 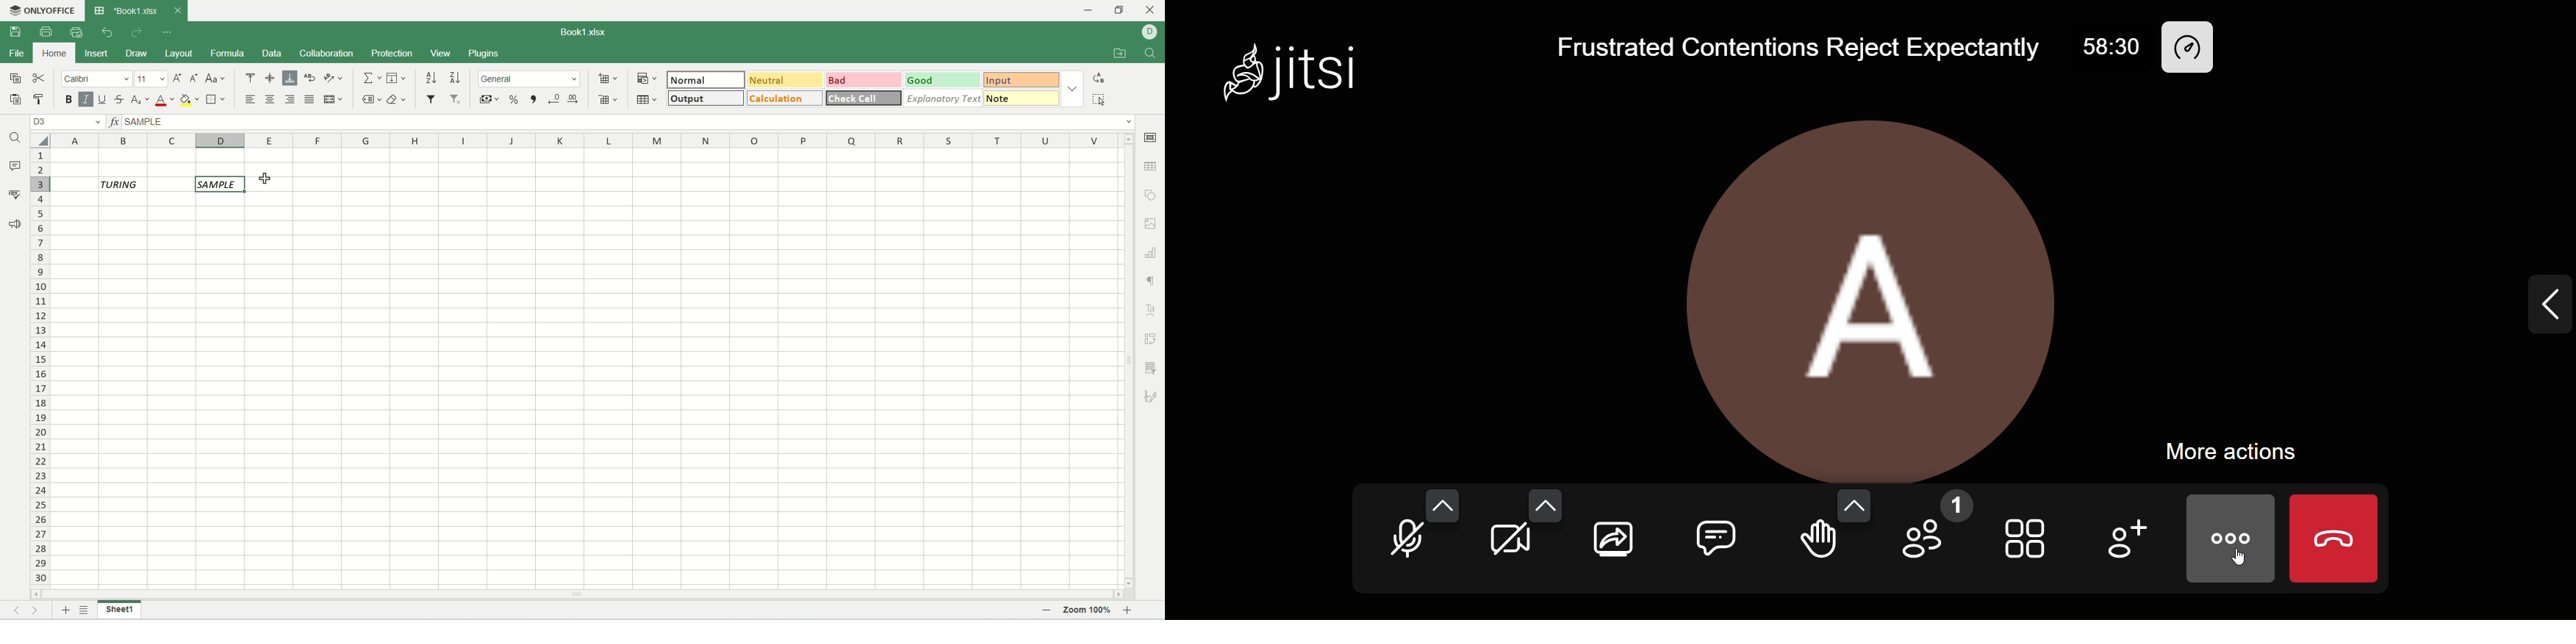 What do you see at coordinates (457, 99) in the screenshot?
I see `remove` at bounding box center [457, 99].